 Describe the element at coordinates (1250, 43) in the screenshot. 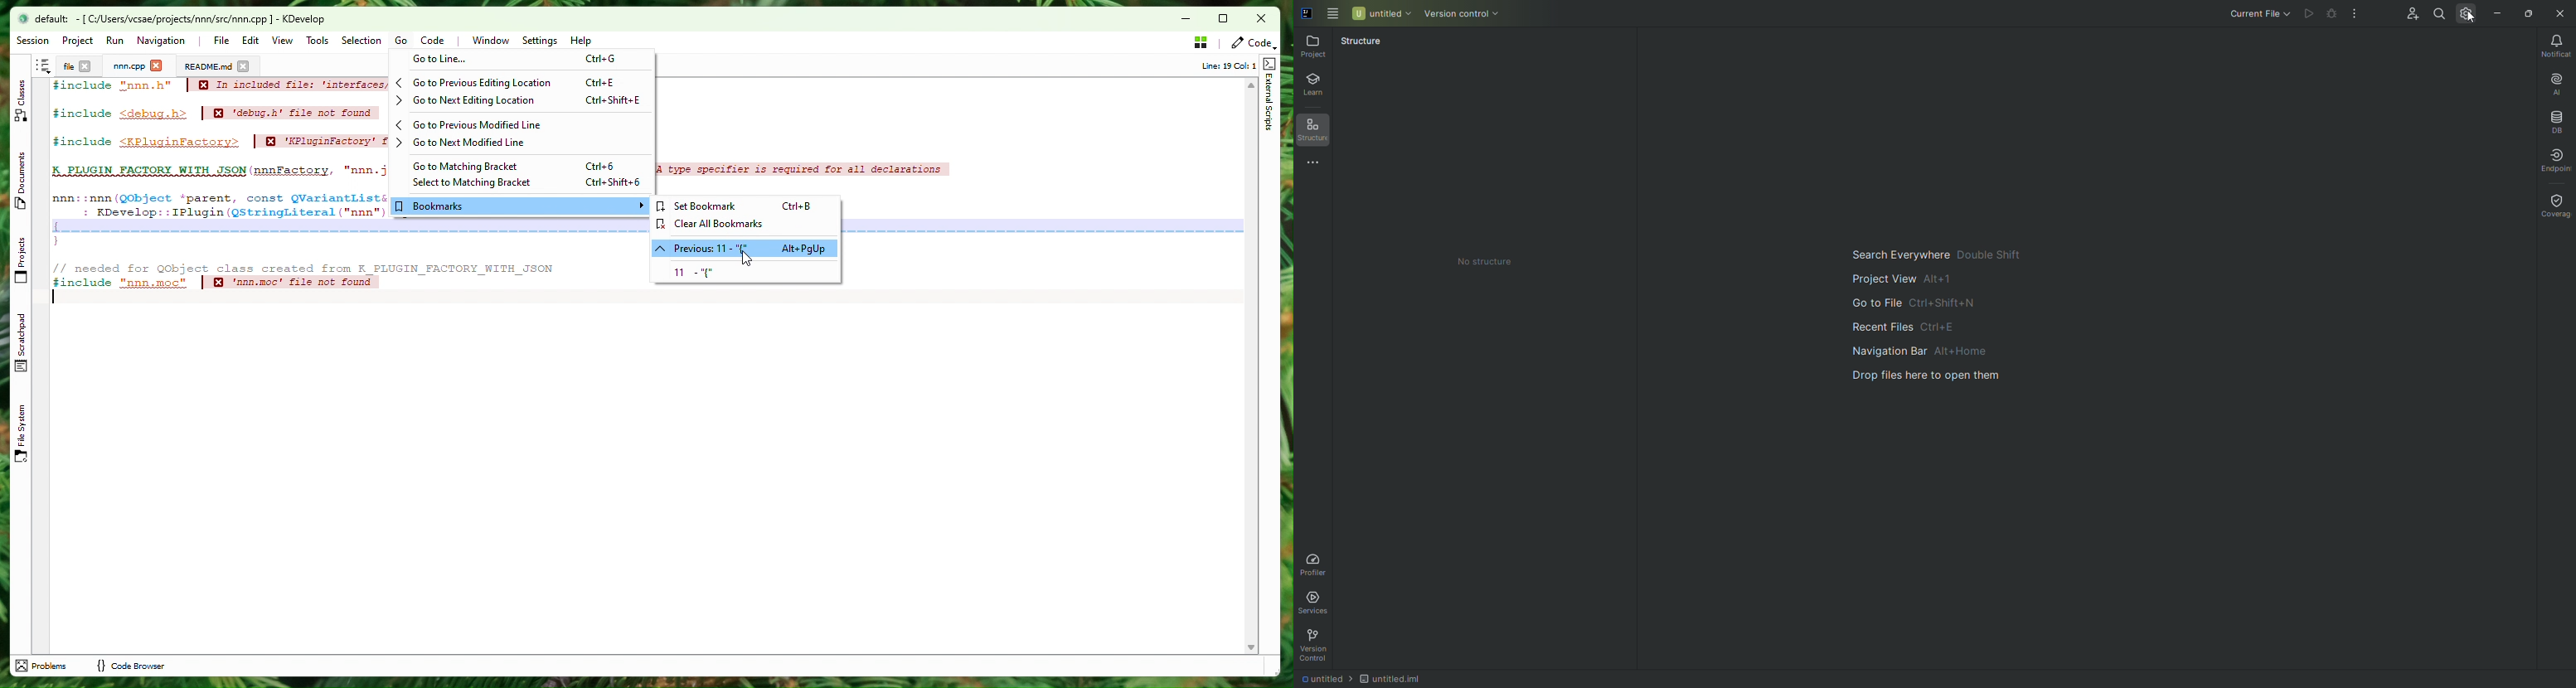

I see `Code` at that location.